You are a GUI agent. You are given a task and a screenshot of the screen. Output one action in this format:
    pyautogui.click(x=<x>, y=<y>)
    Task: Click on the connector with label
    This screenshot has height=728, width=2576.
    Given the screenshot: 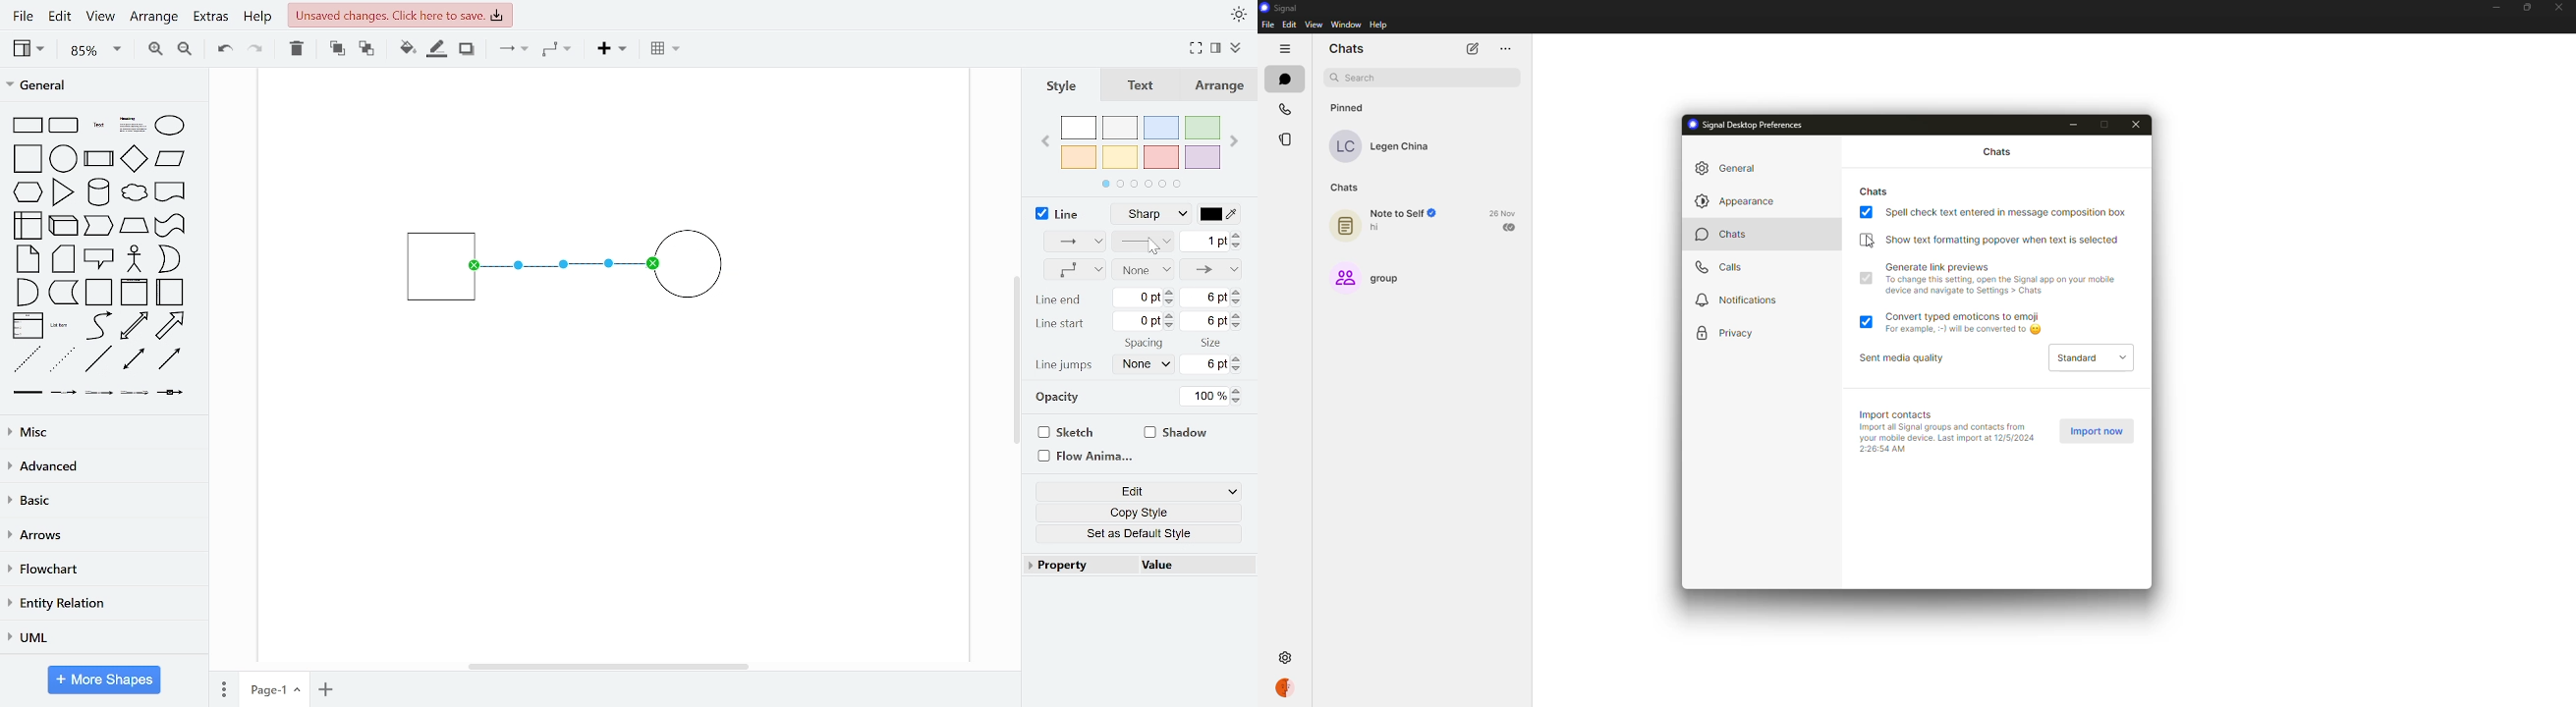 What is the action you would take?
    pyautogui.click(x=64, y=393)
    